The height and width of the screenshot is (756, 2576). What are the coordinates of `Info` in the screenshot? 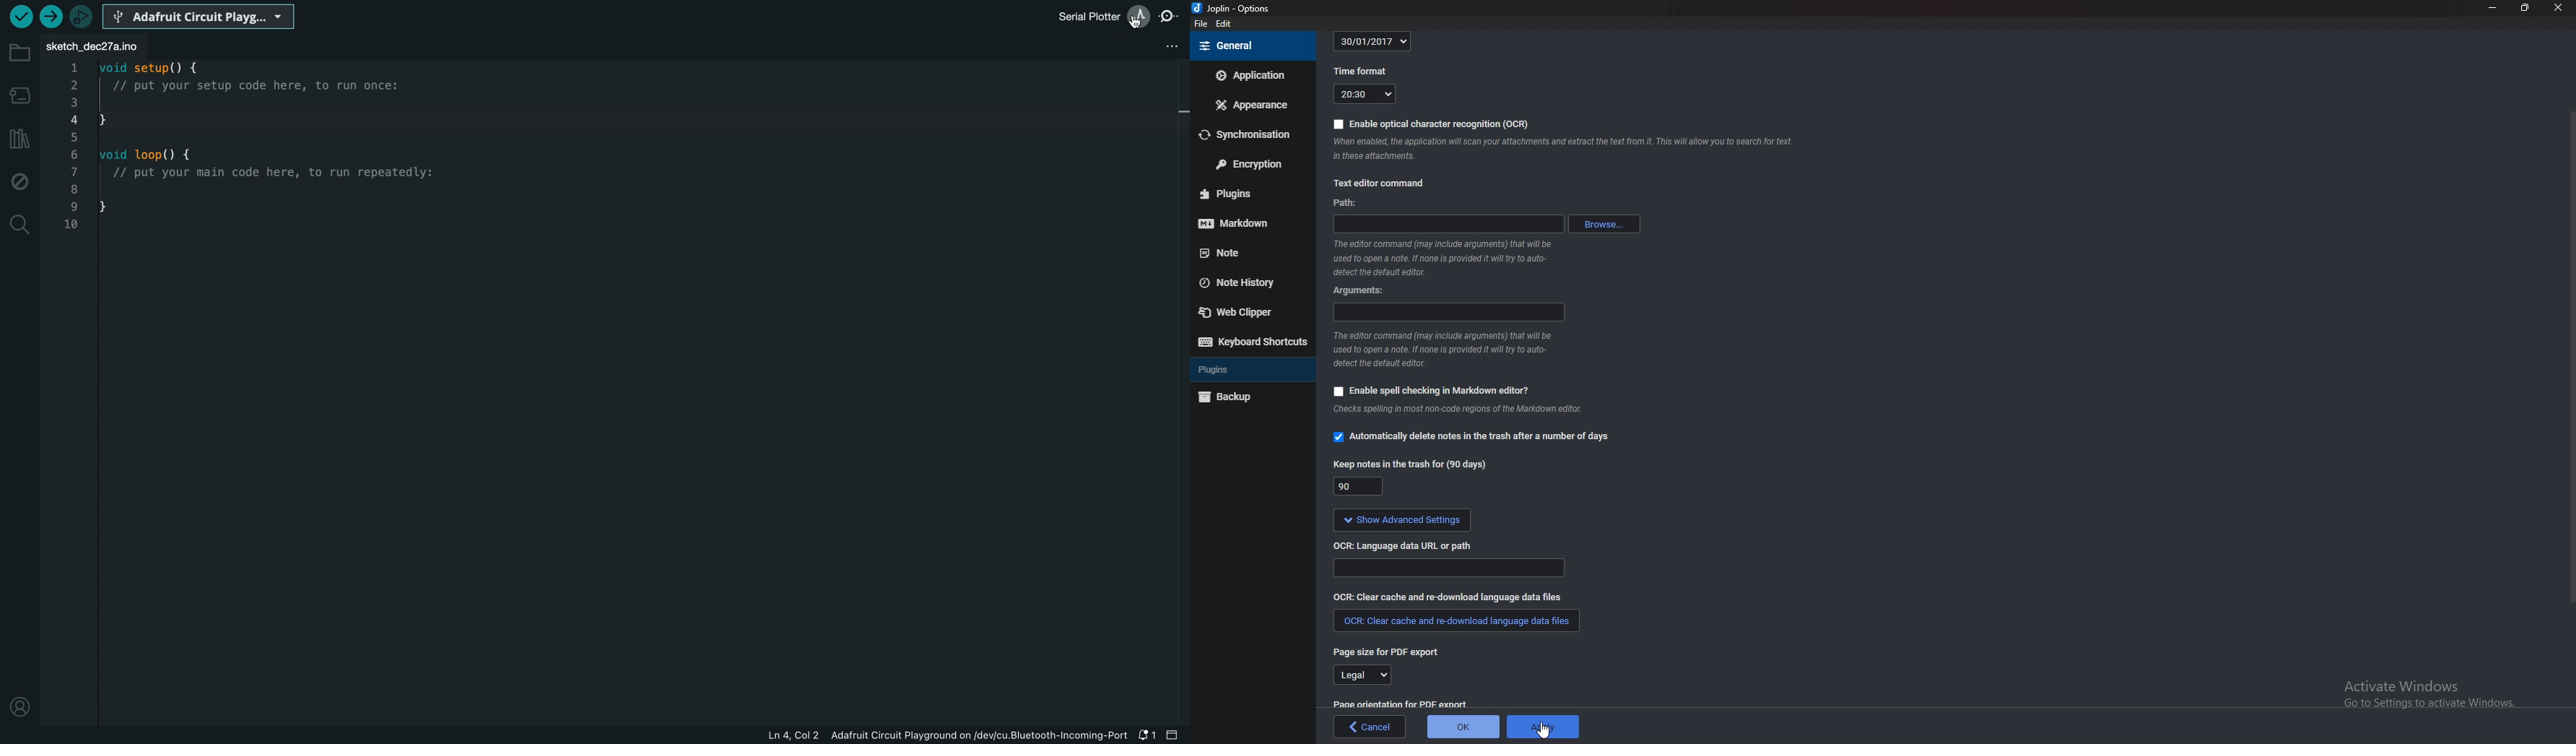 It's located at (1448, 257).